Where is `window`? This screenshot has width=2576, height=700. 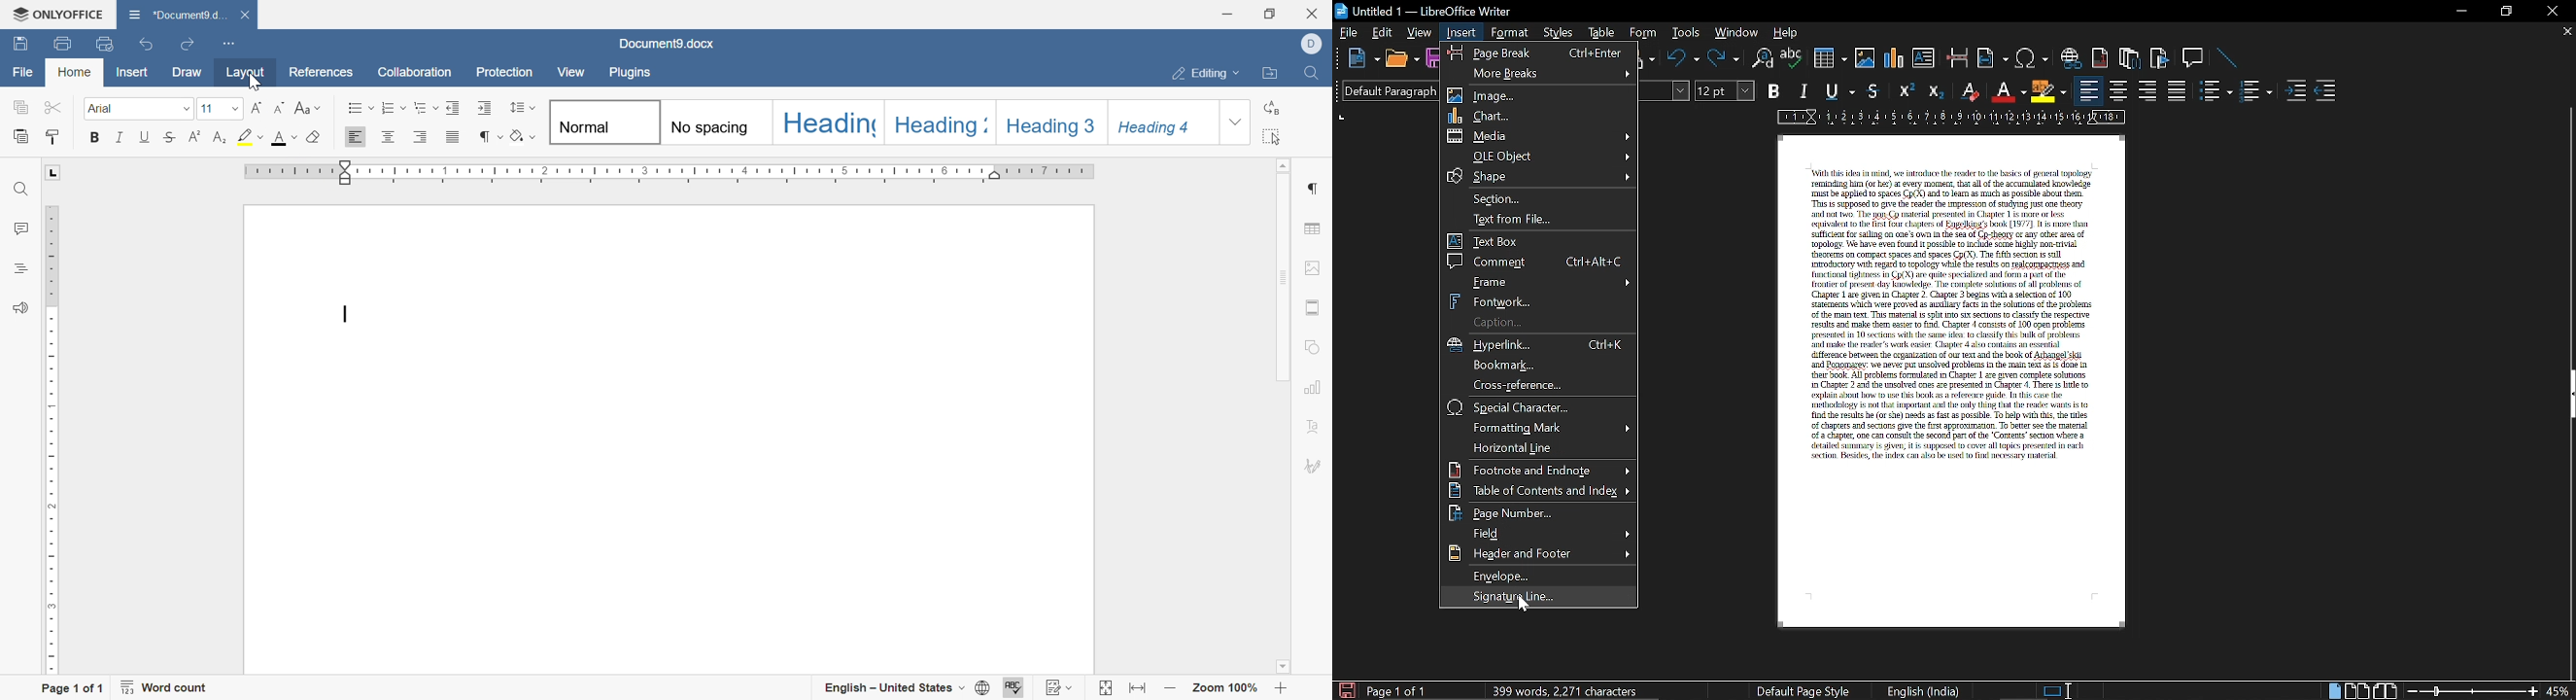
window is located at coordinates (1736, 33).